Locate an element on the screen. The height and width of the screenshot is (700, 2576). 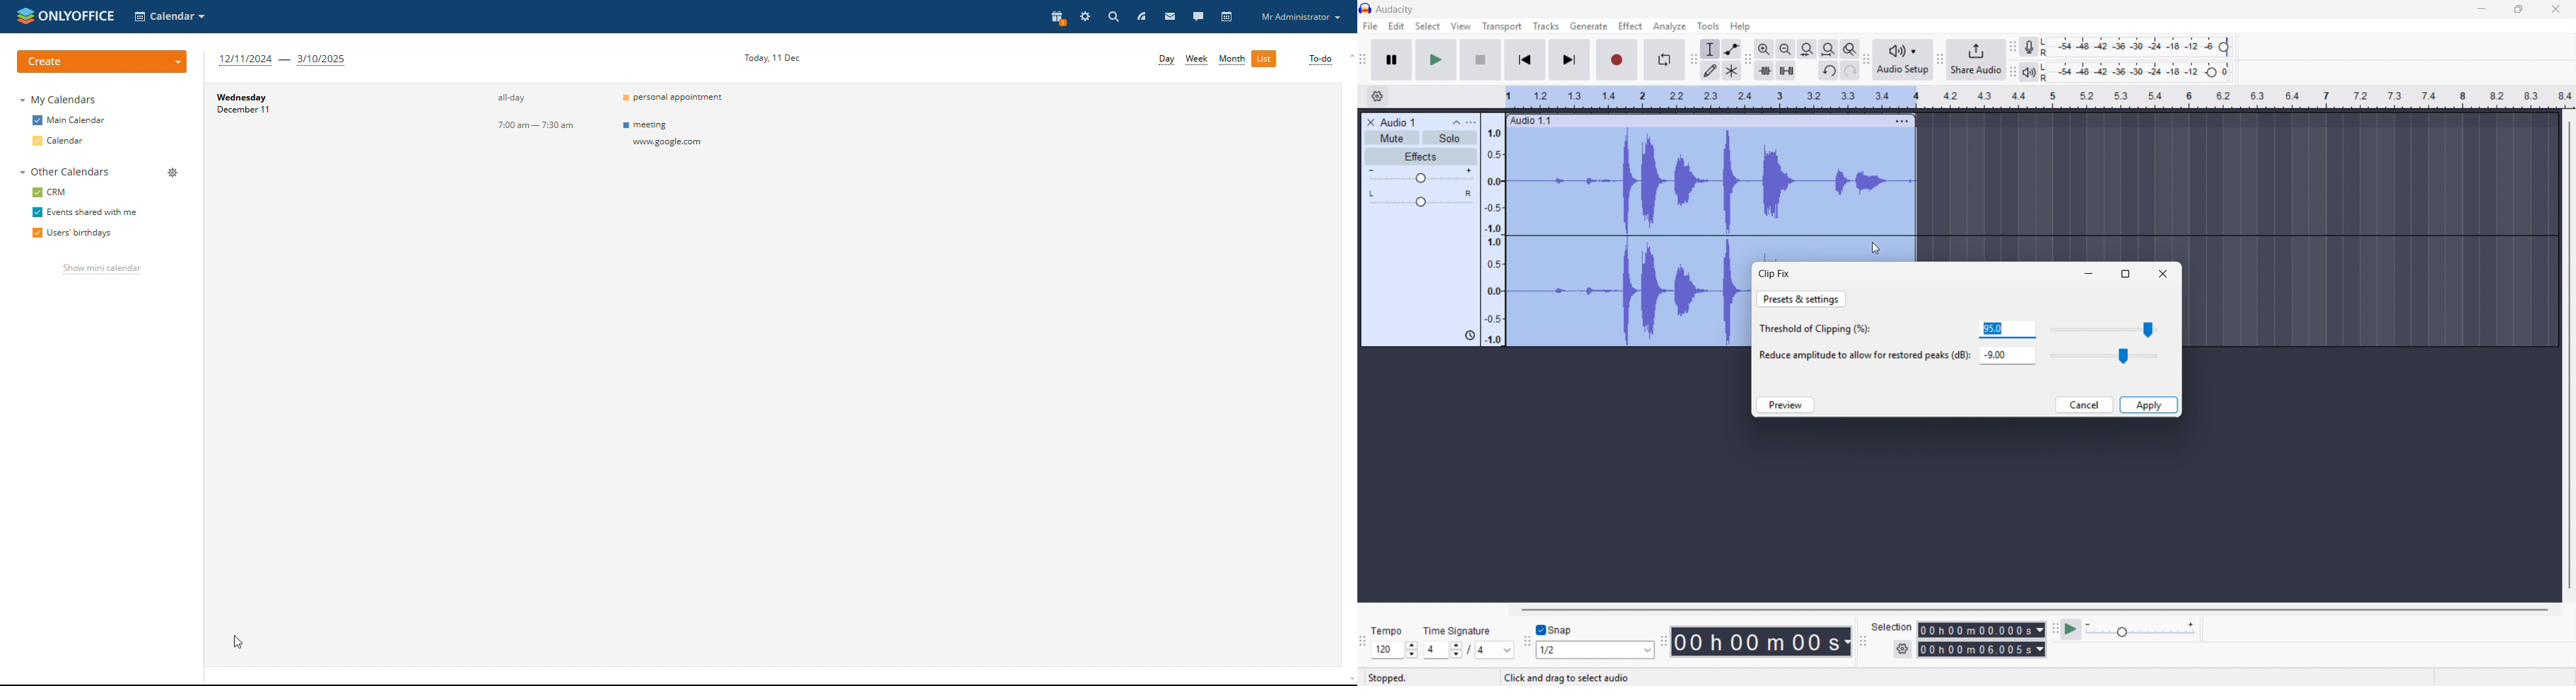
manage is located at coordinates (172, 174).